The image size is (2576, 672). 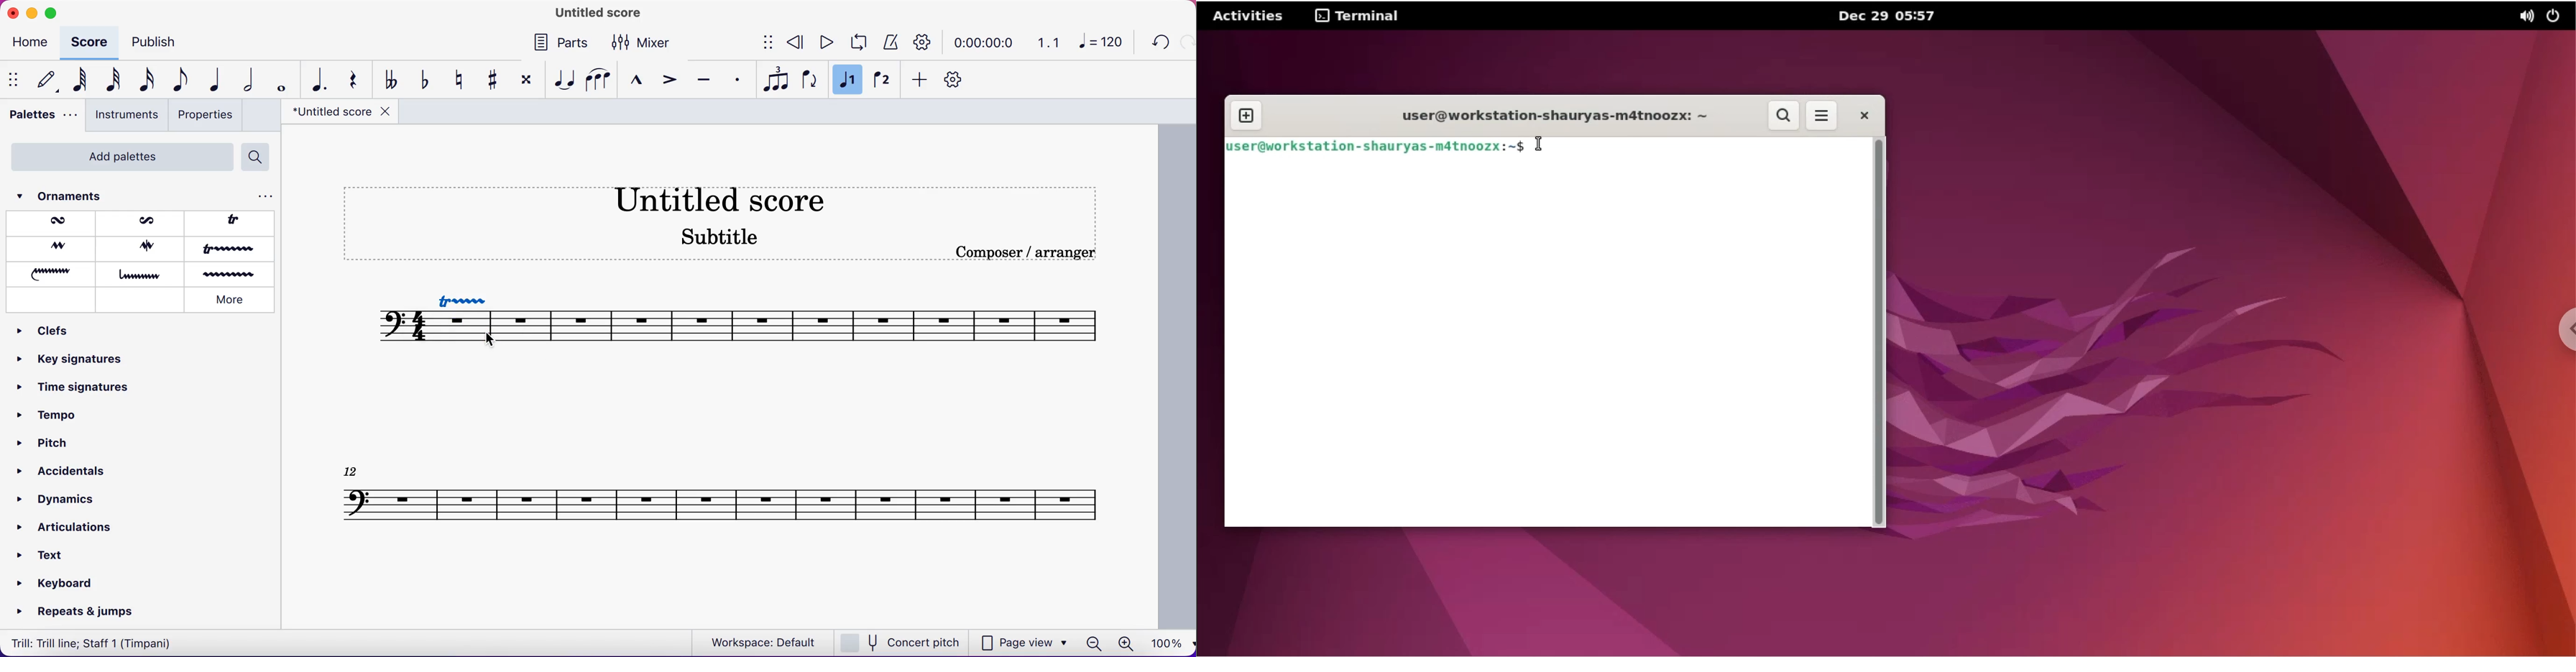 I want to click on redo, so click(x=1186, y=43).